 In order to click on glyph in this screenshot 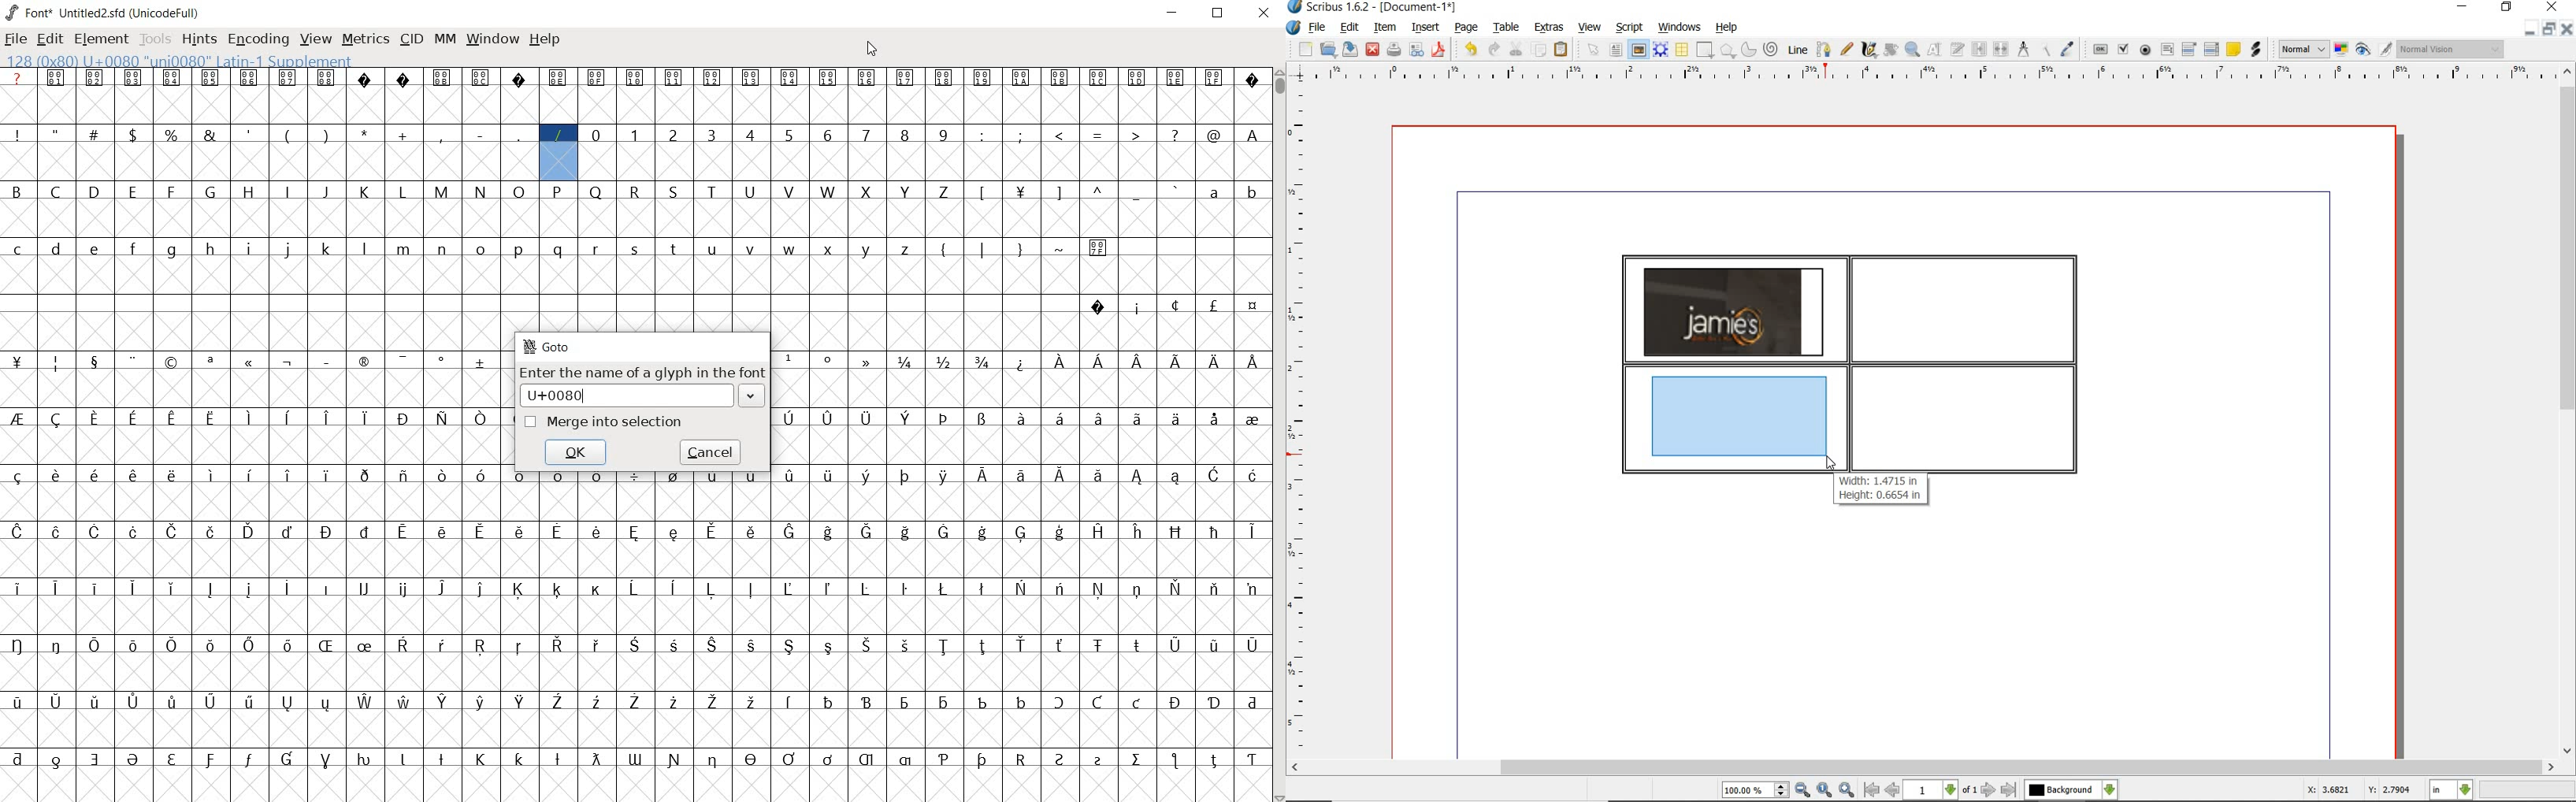, I will do `click(442, 78)`.